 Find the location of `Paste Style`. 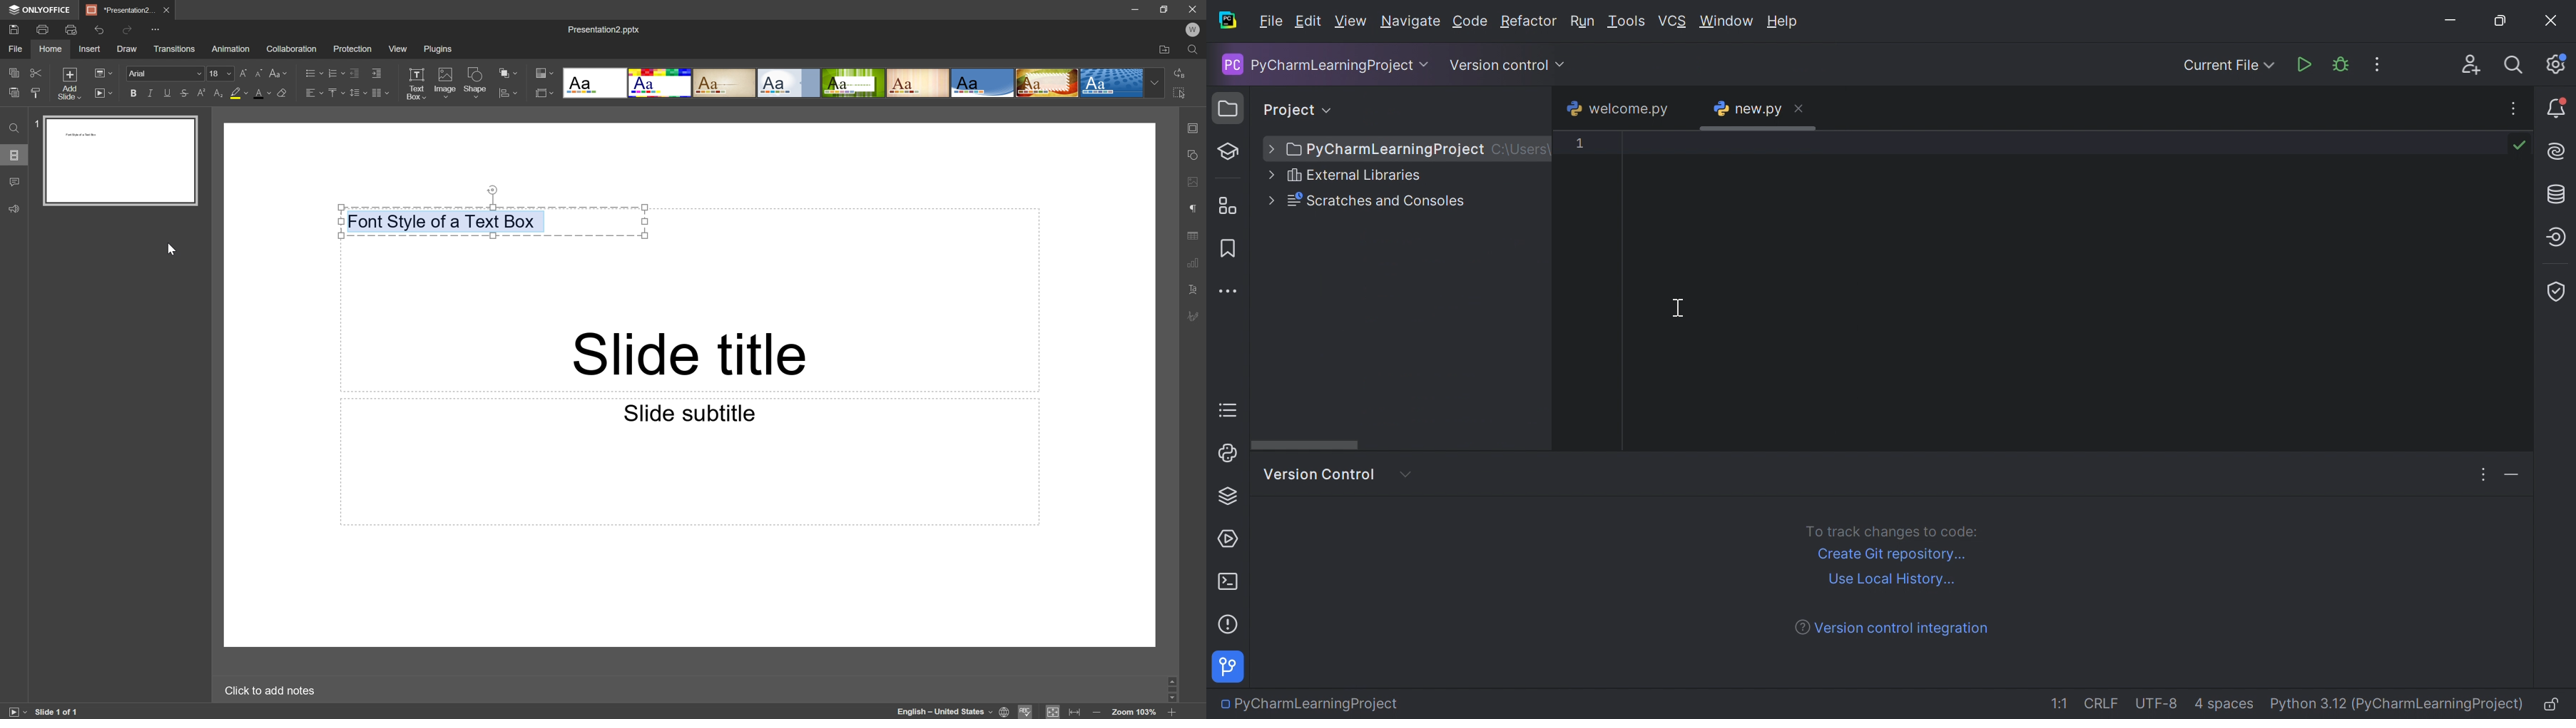

Paste Style is located at coordinates (37, 92).